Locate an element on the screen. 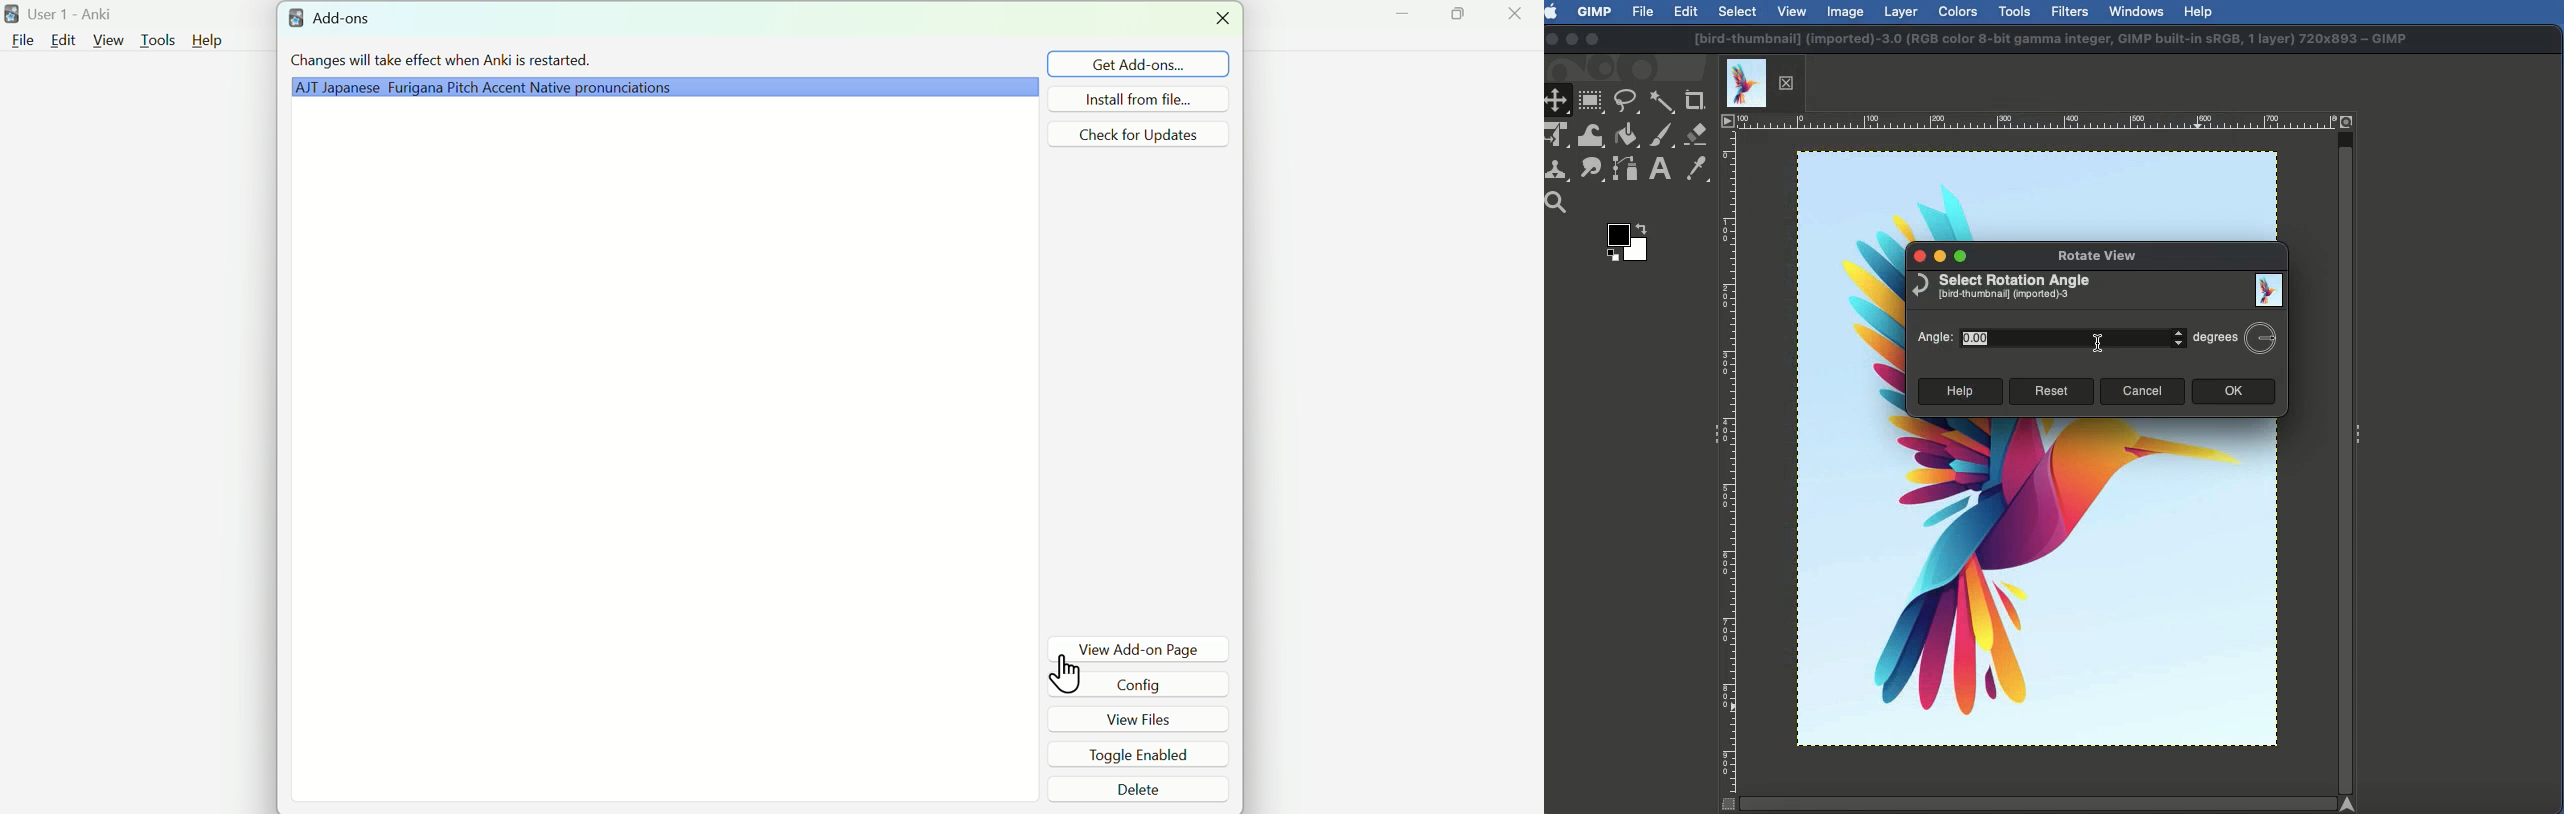  Maximize is located at coordinates (1465, 19).